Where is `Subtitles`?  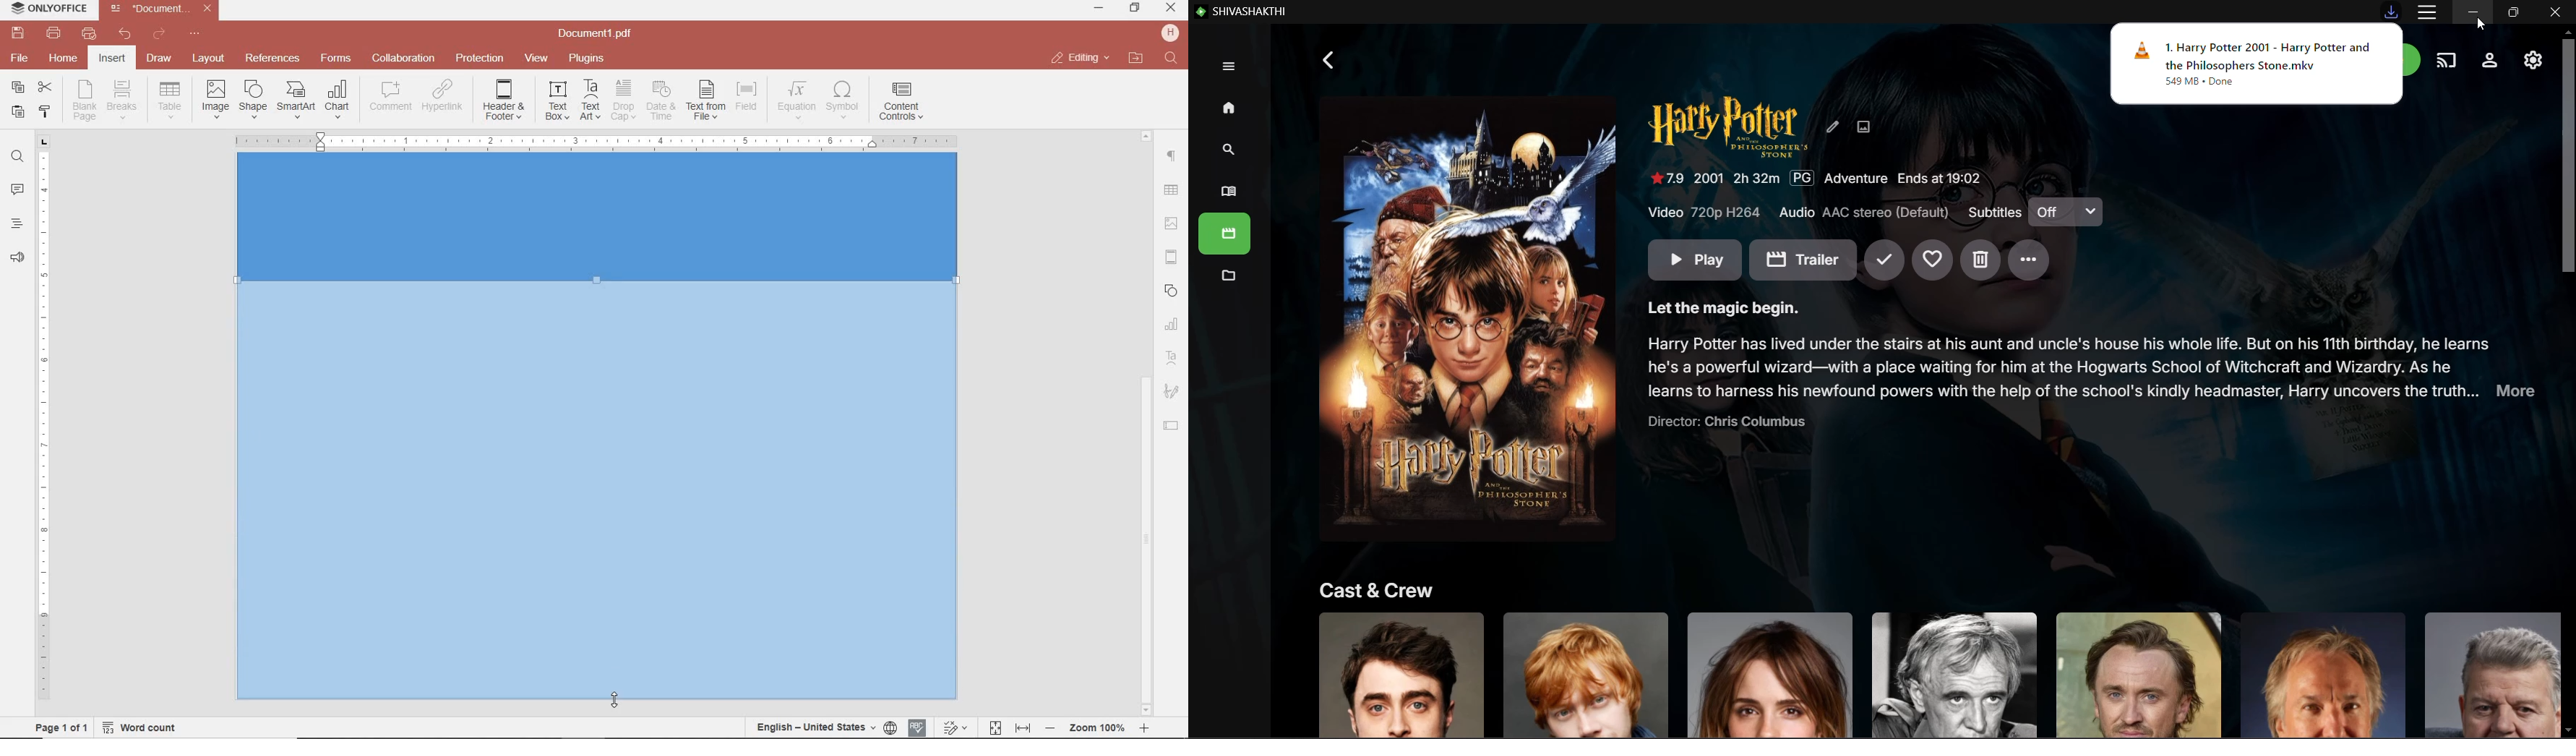
Subtitles is located at coordinates (1993, 212).